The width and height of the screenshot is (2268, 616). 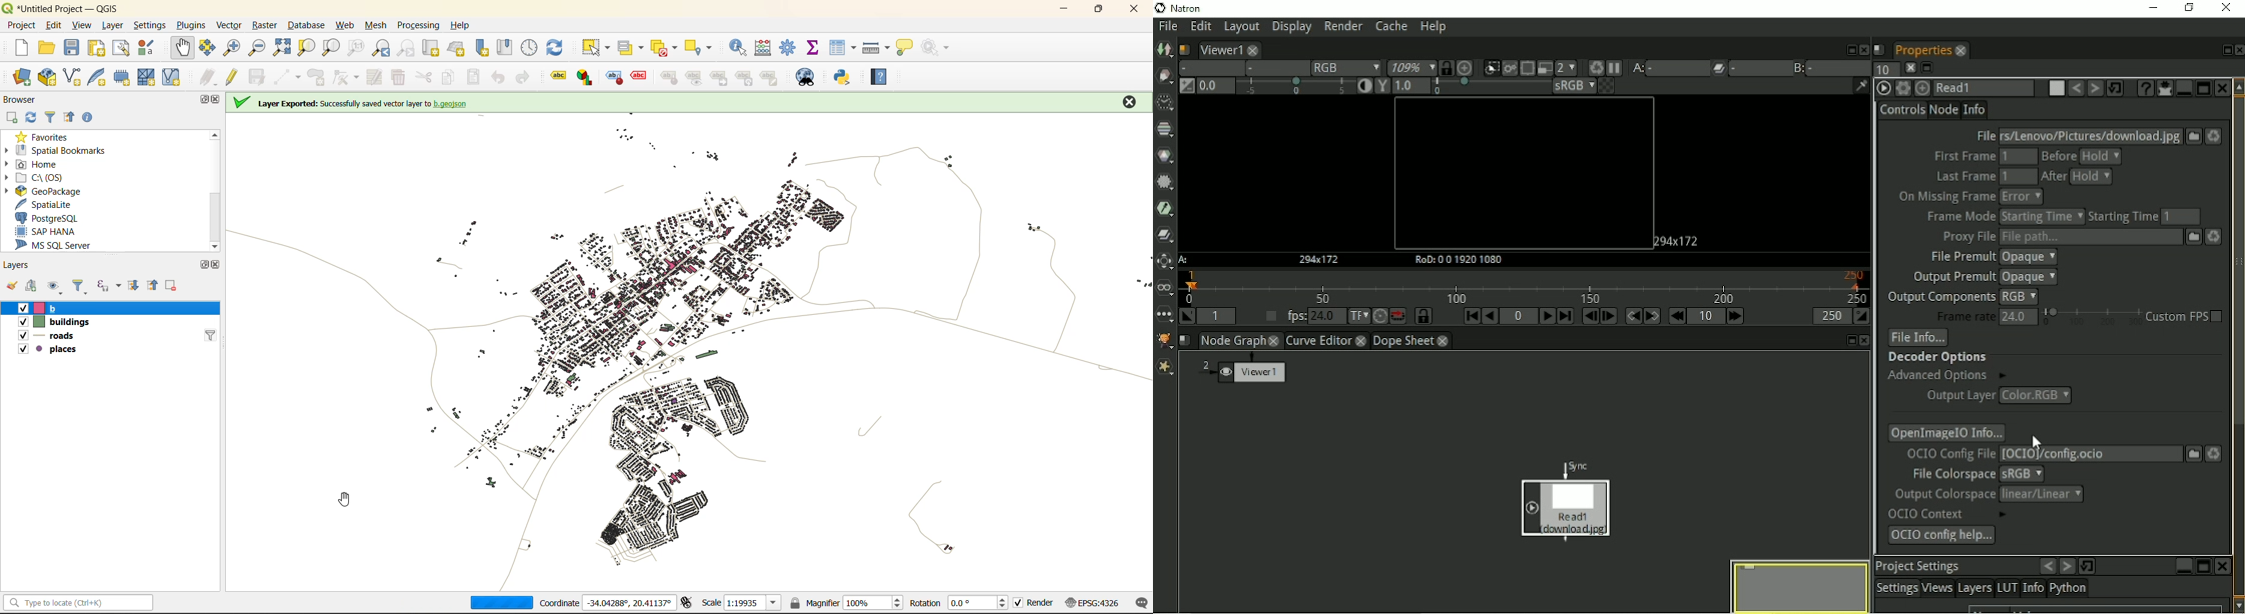 I want to click on show spatial bookmark, so click(x=507, y=47).